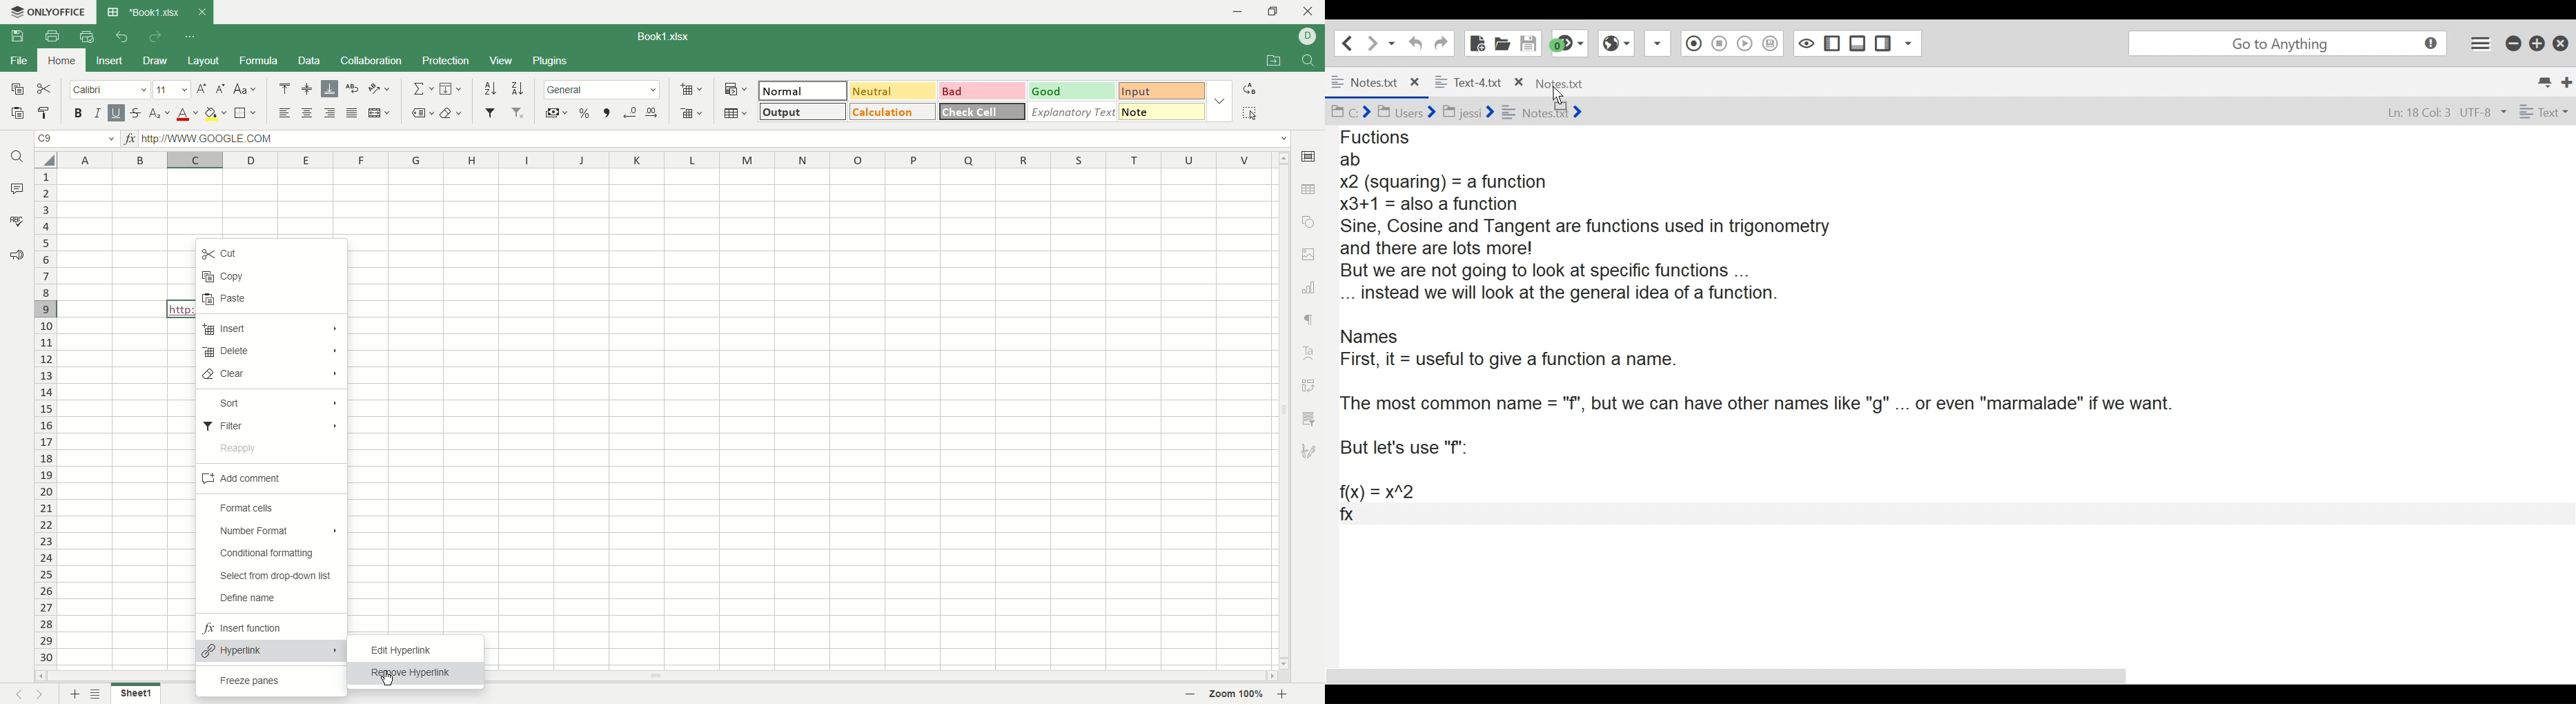 This screenshot has height=728, width=2576. Describe the element at coordinates (59, 60) in the screenshot. I see `home` at that location.